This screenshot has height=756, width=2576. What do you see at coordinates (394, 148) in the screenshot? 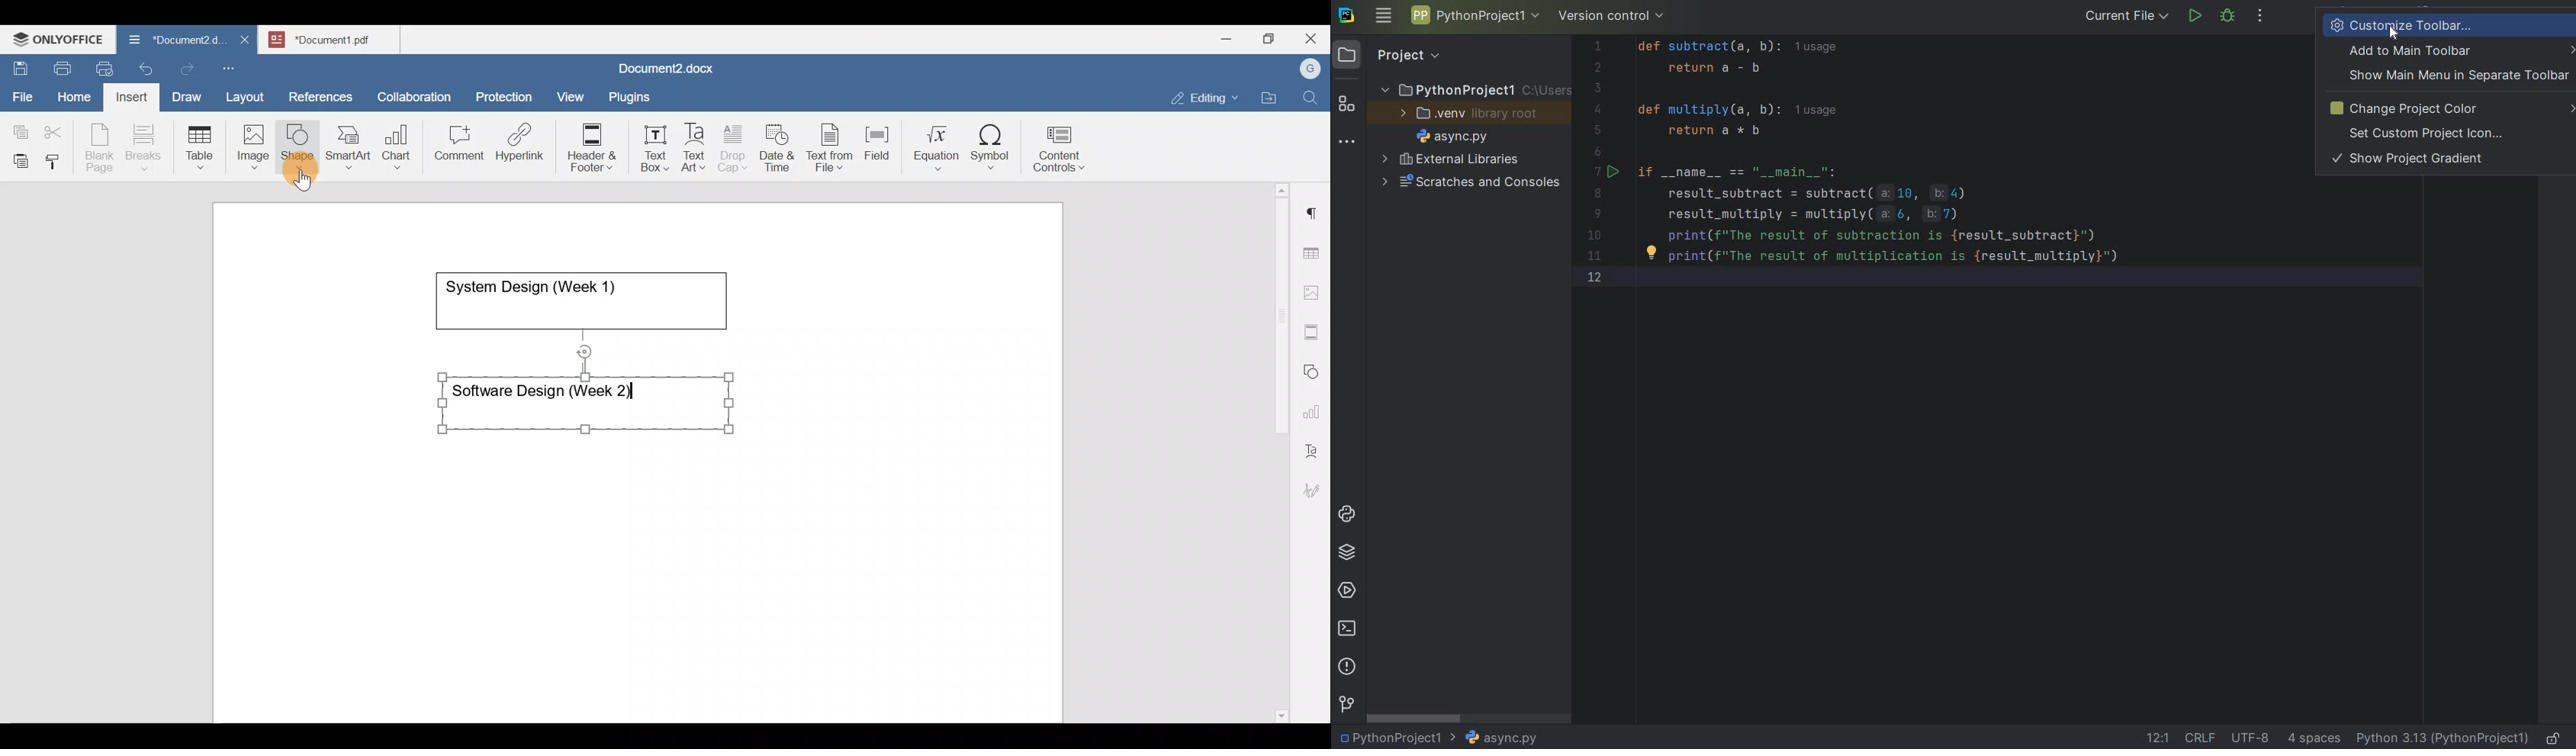
I see `Chart` at bounding box center [394, 148].